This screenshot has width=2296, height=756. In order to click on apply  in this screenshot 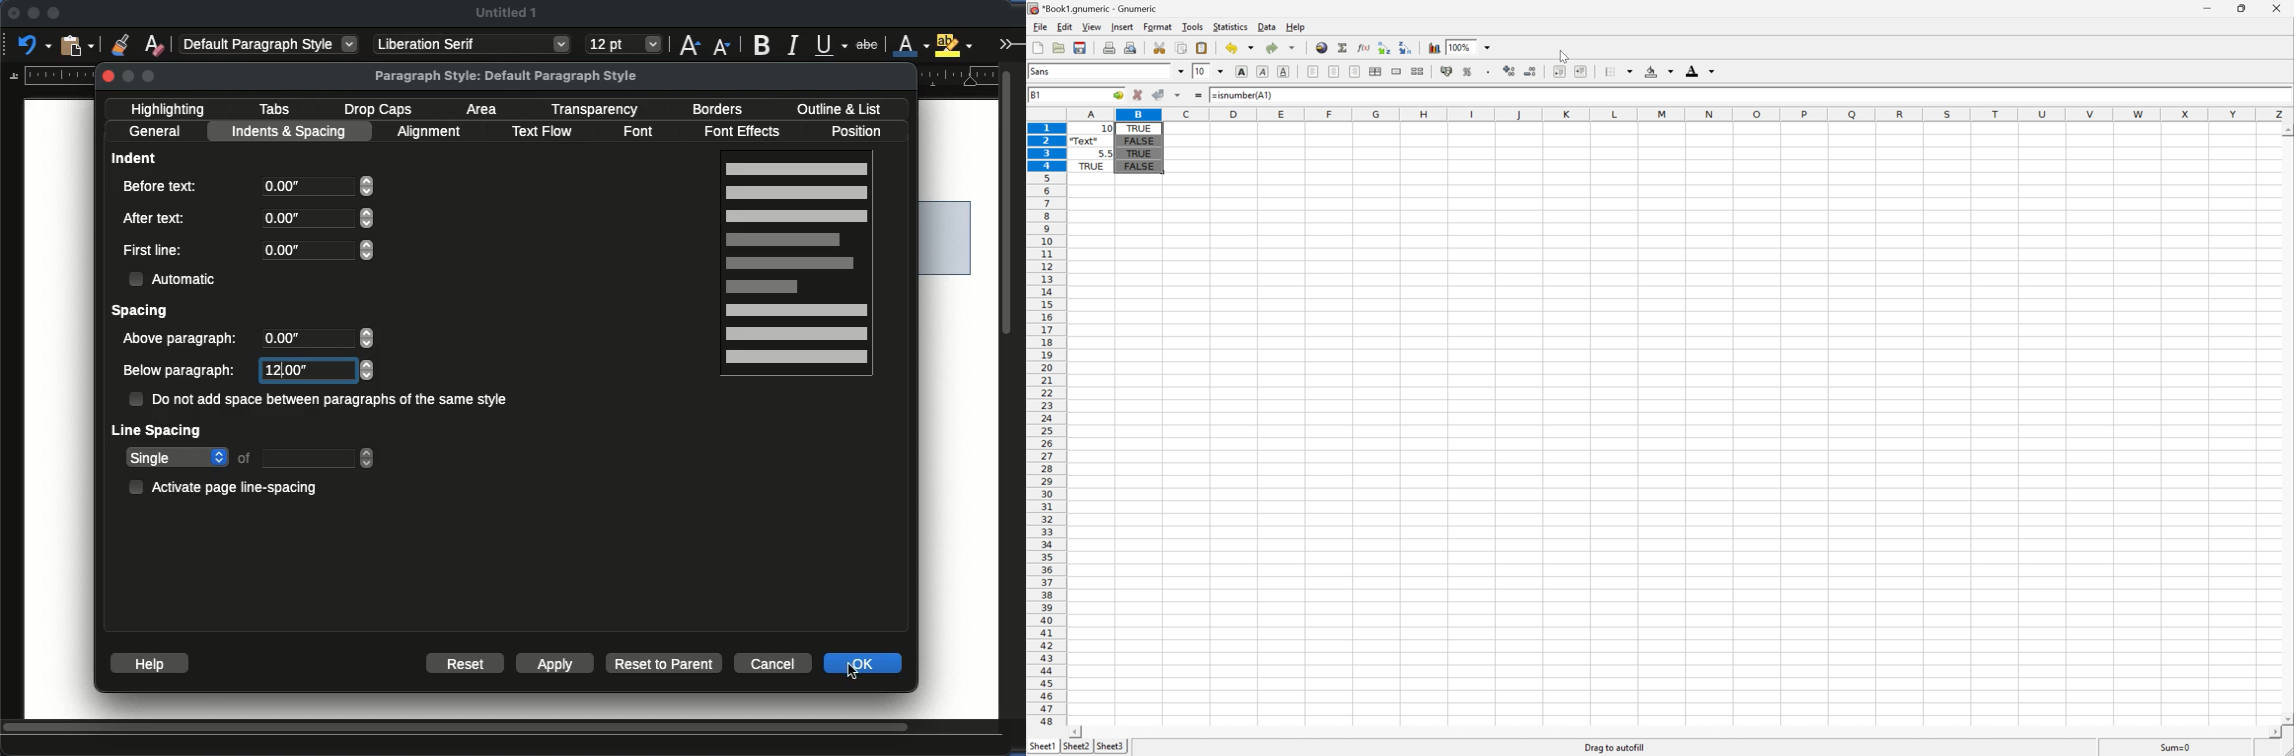, I will do `click(555, 663)`.